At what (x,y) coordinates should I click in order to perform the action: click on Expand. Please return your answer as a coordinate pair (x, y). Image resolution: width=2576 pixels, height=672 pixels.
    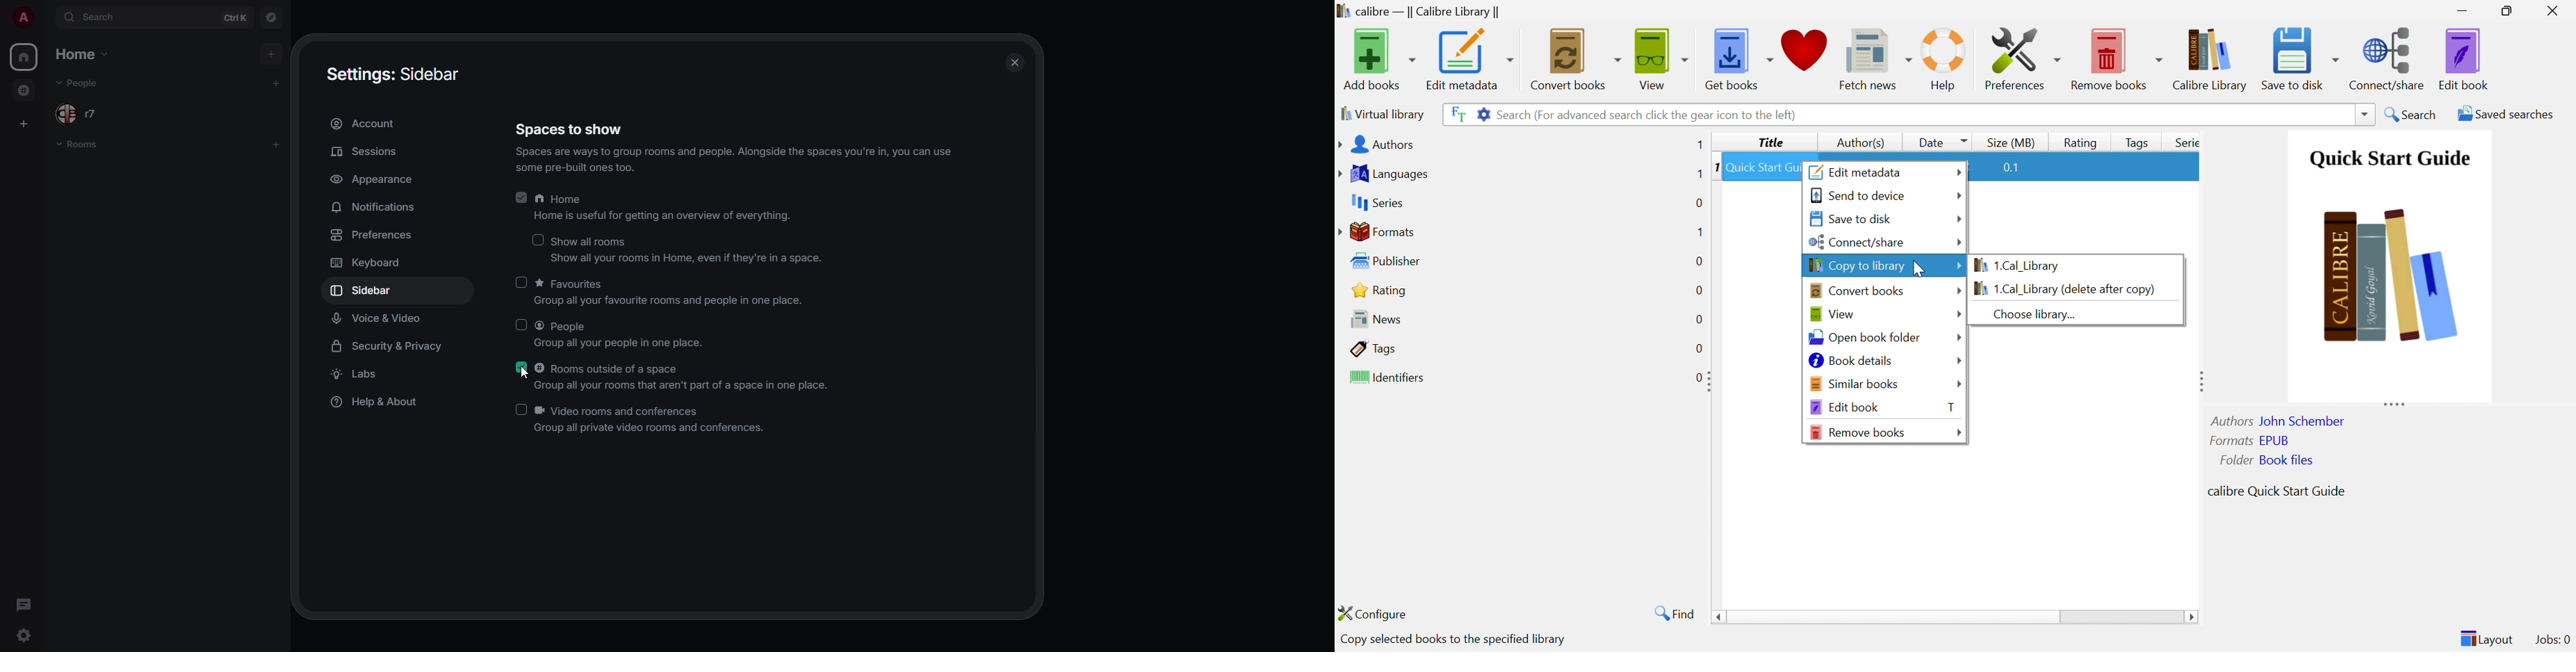
    Looking at the image, I should click on (2201, 379).